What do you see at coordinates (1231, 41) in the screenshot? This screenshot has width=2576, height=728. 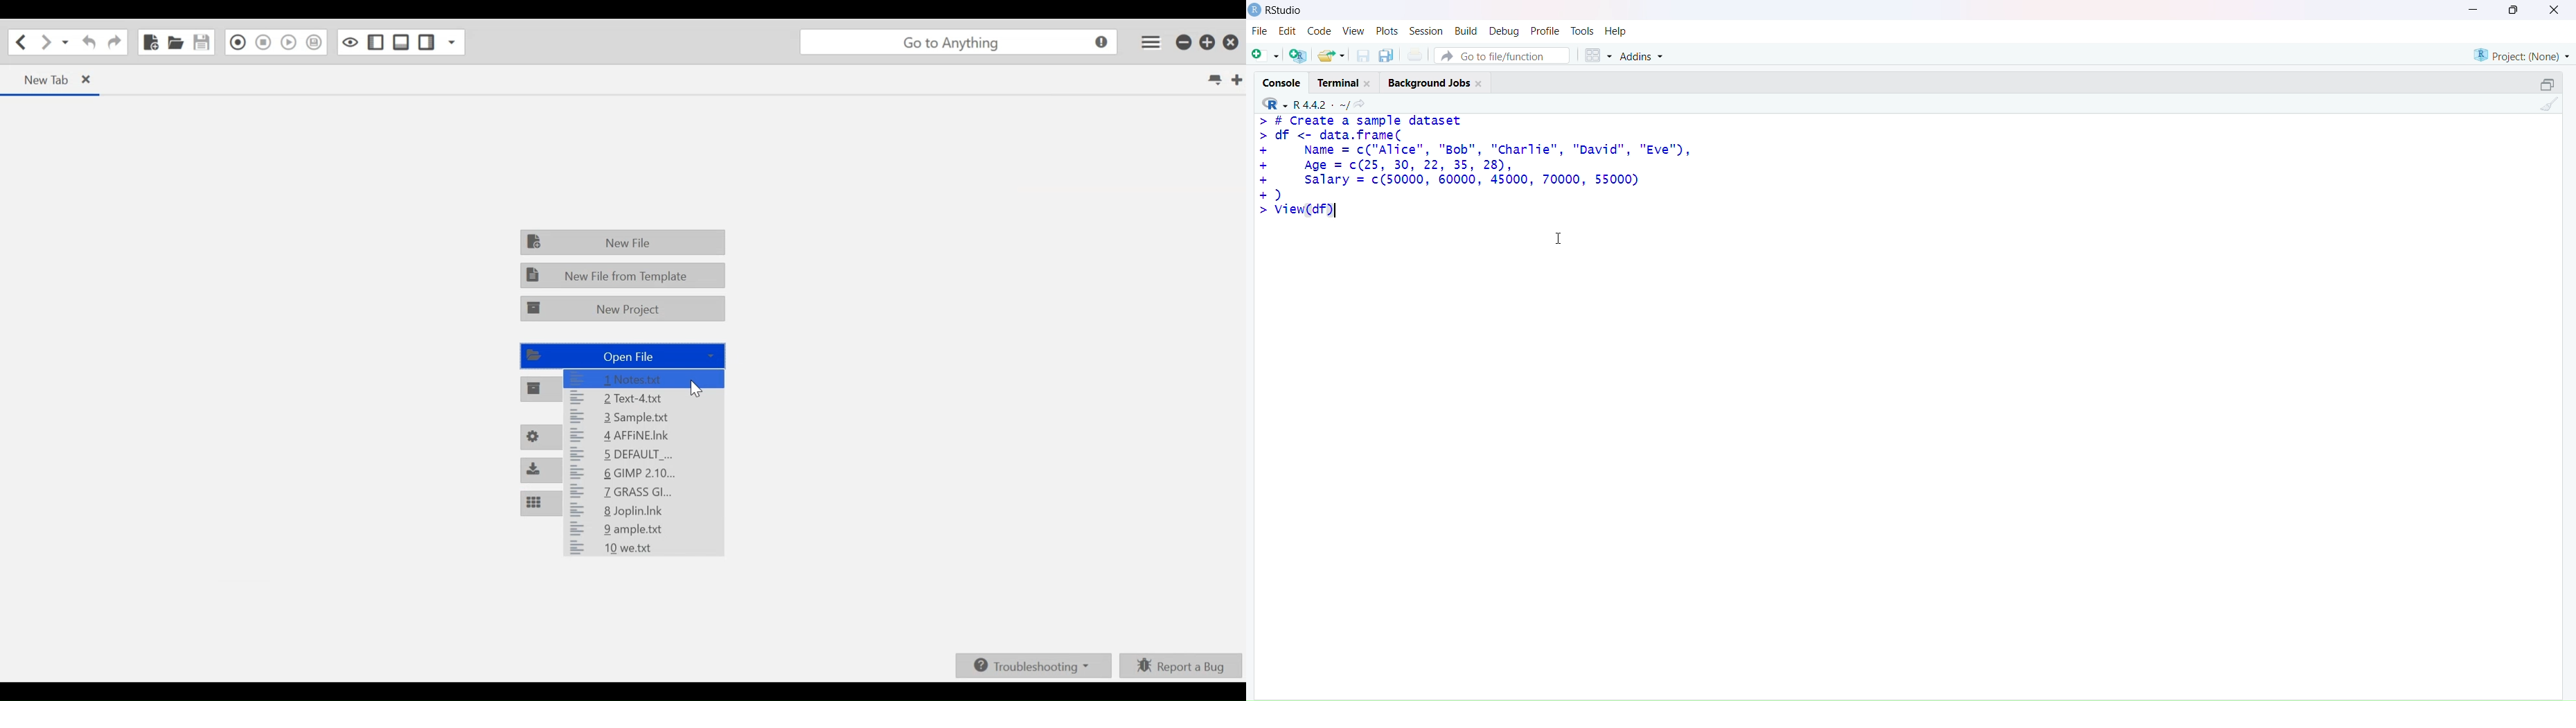 I see `close` at bounding box center [1231, 41].